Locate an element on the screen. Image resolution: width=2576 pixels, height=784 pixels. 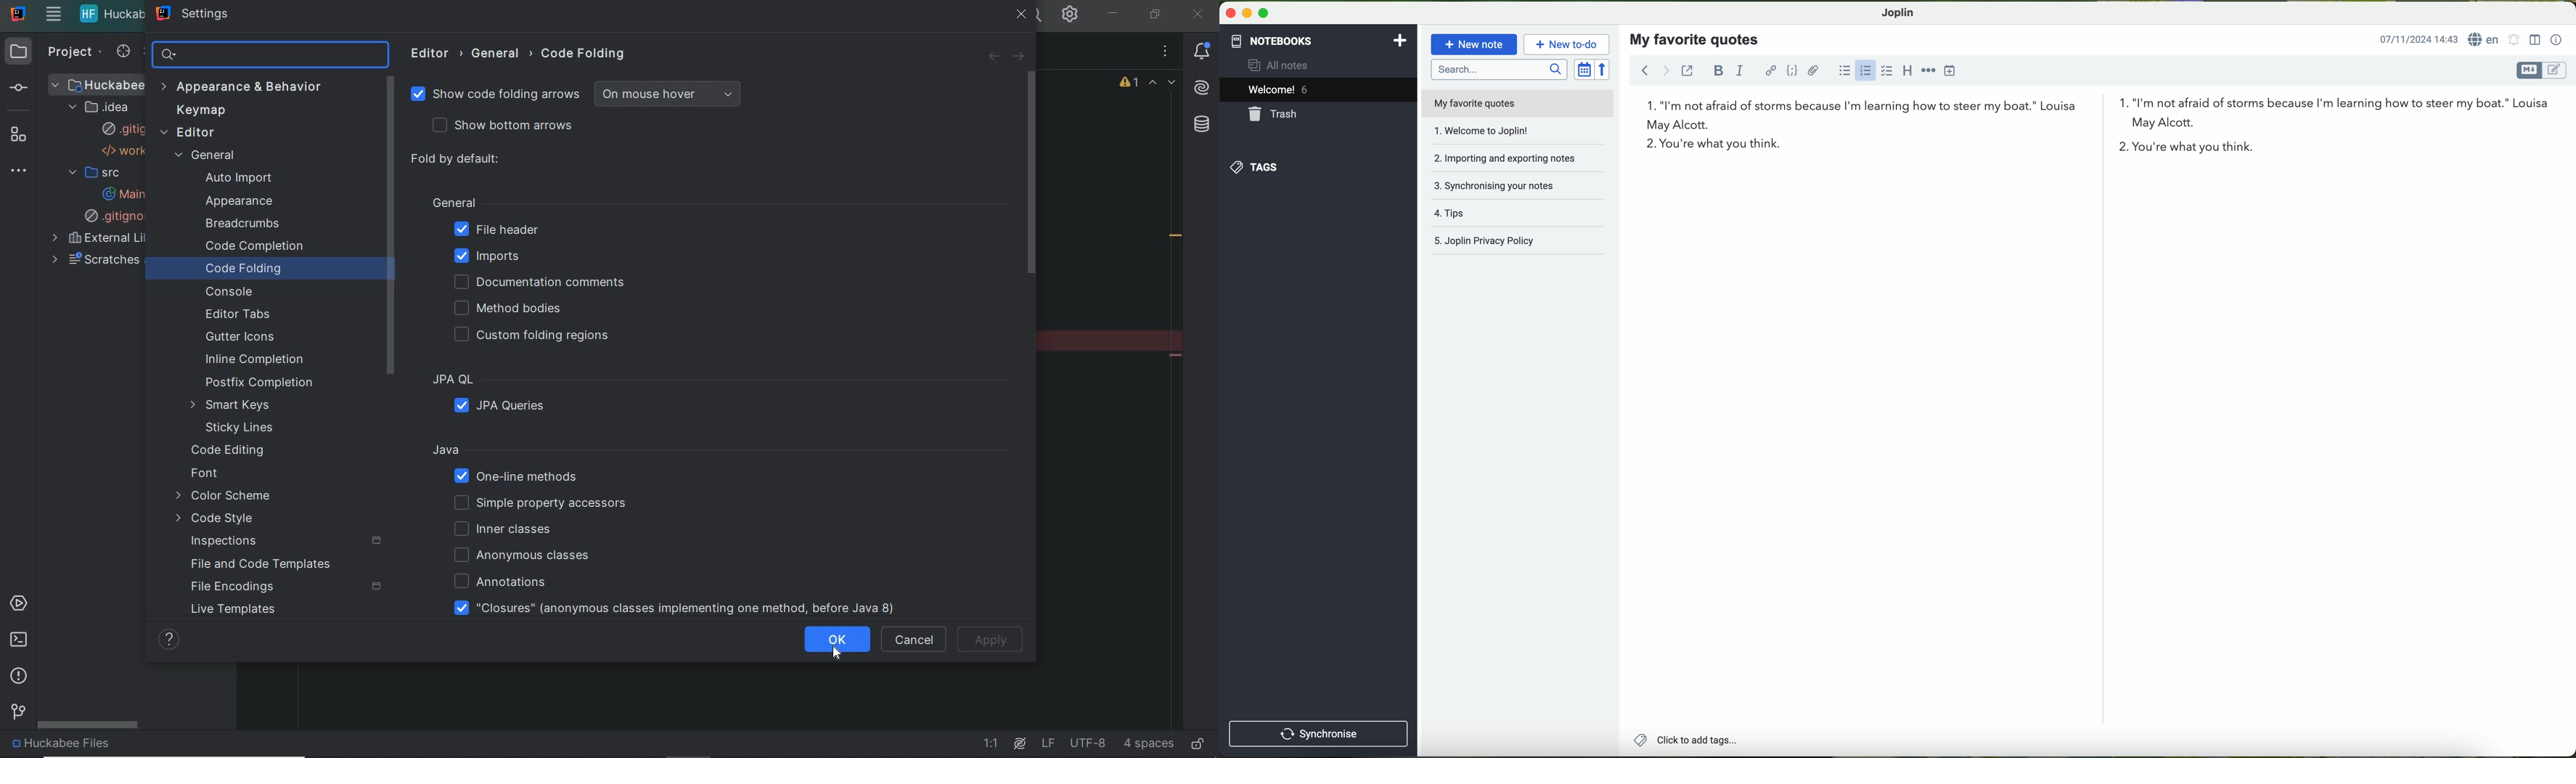
system name is located at coordinates (17, 14).